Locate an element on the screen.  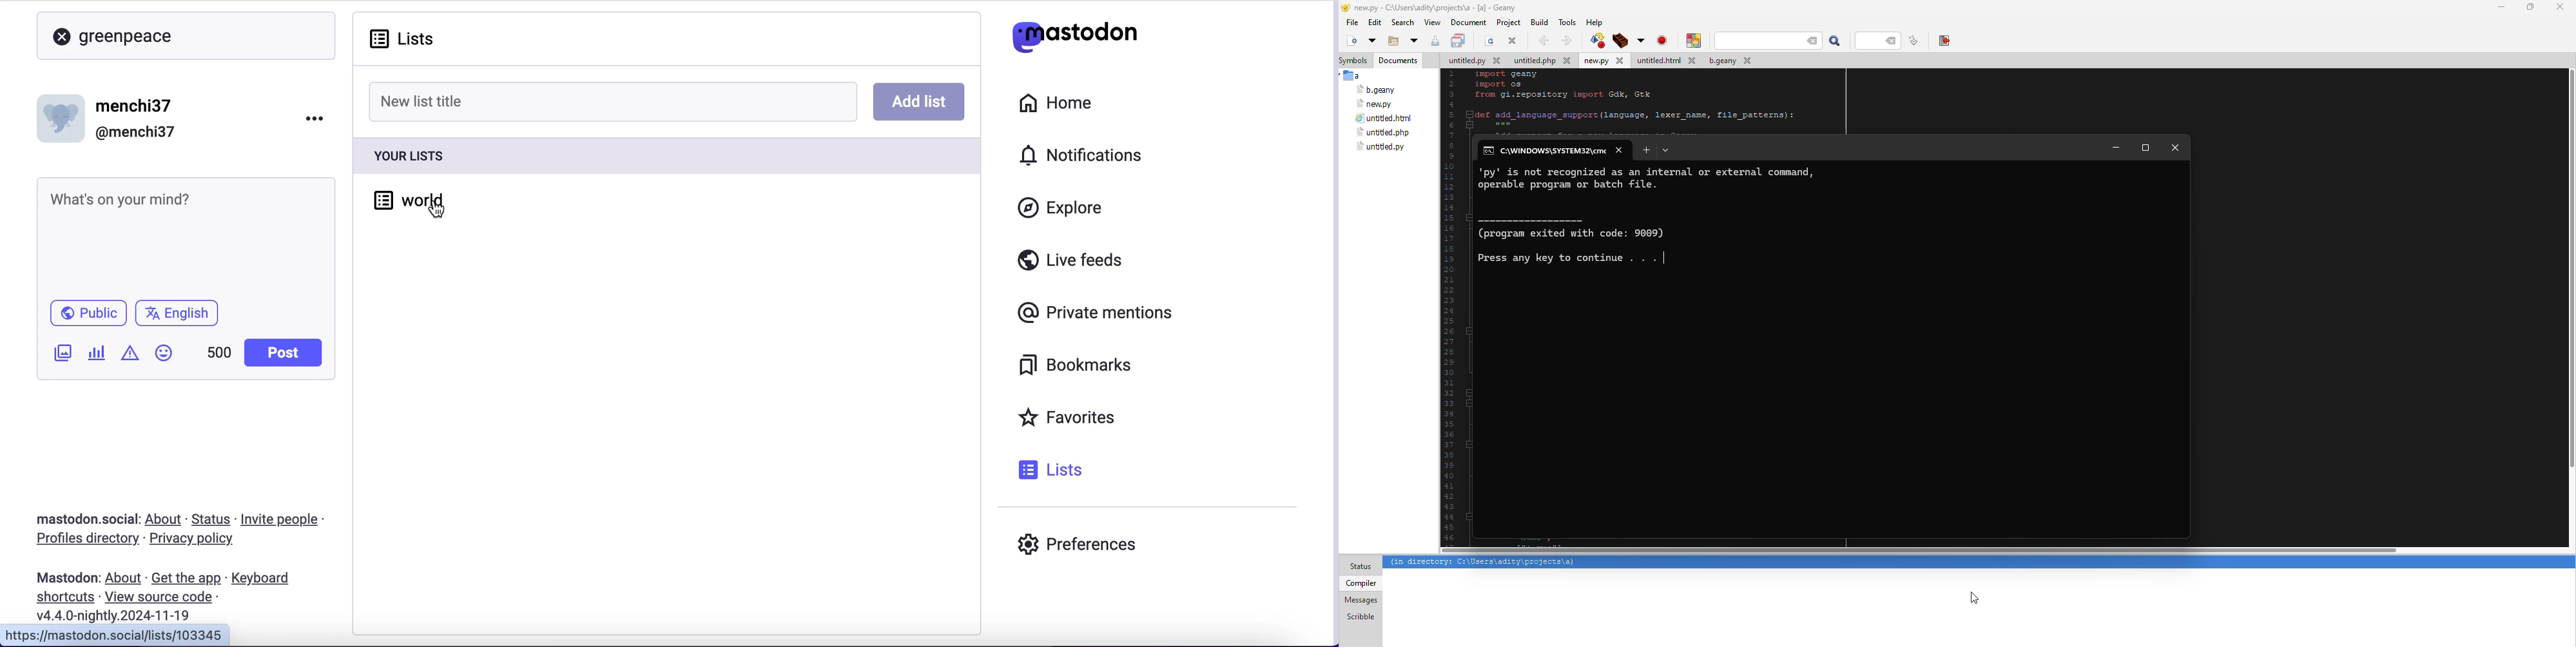
language is located at coordinates (181, 317).